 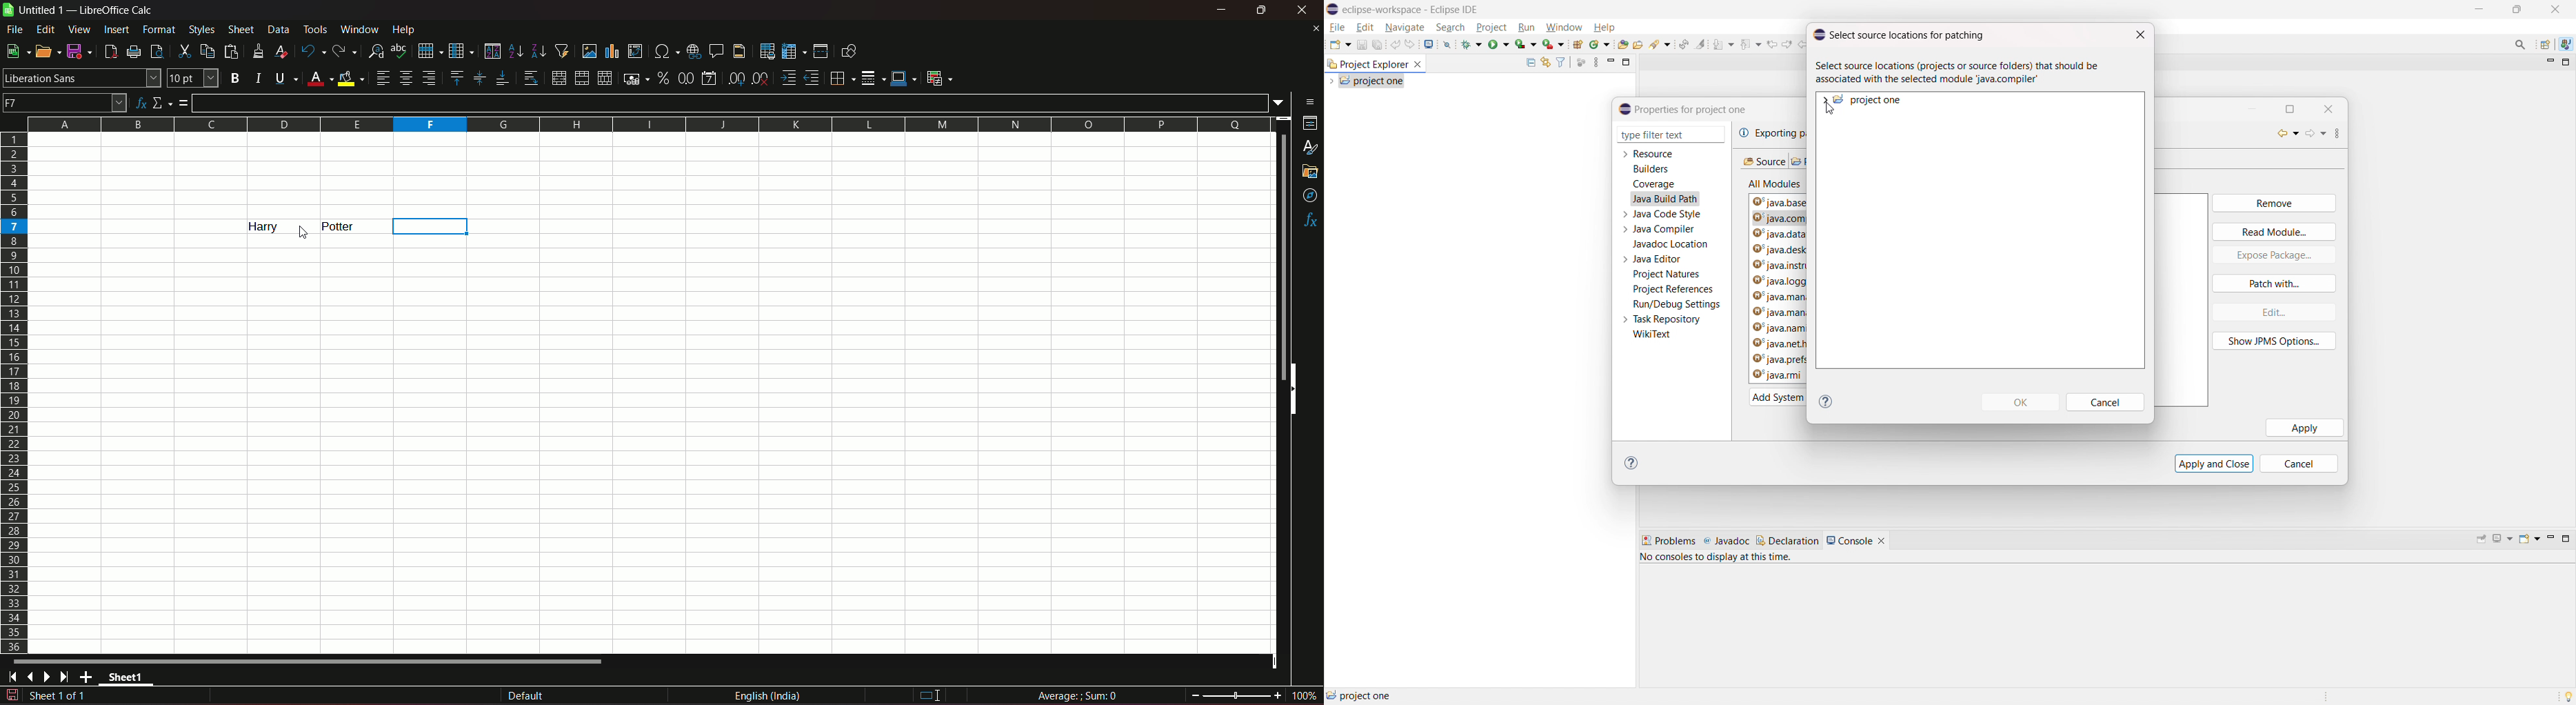 I want to click on read module, so click(x=2275, y=231).